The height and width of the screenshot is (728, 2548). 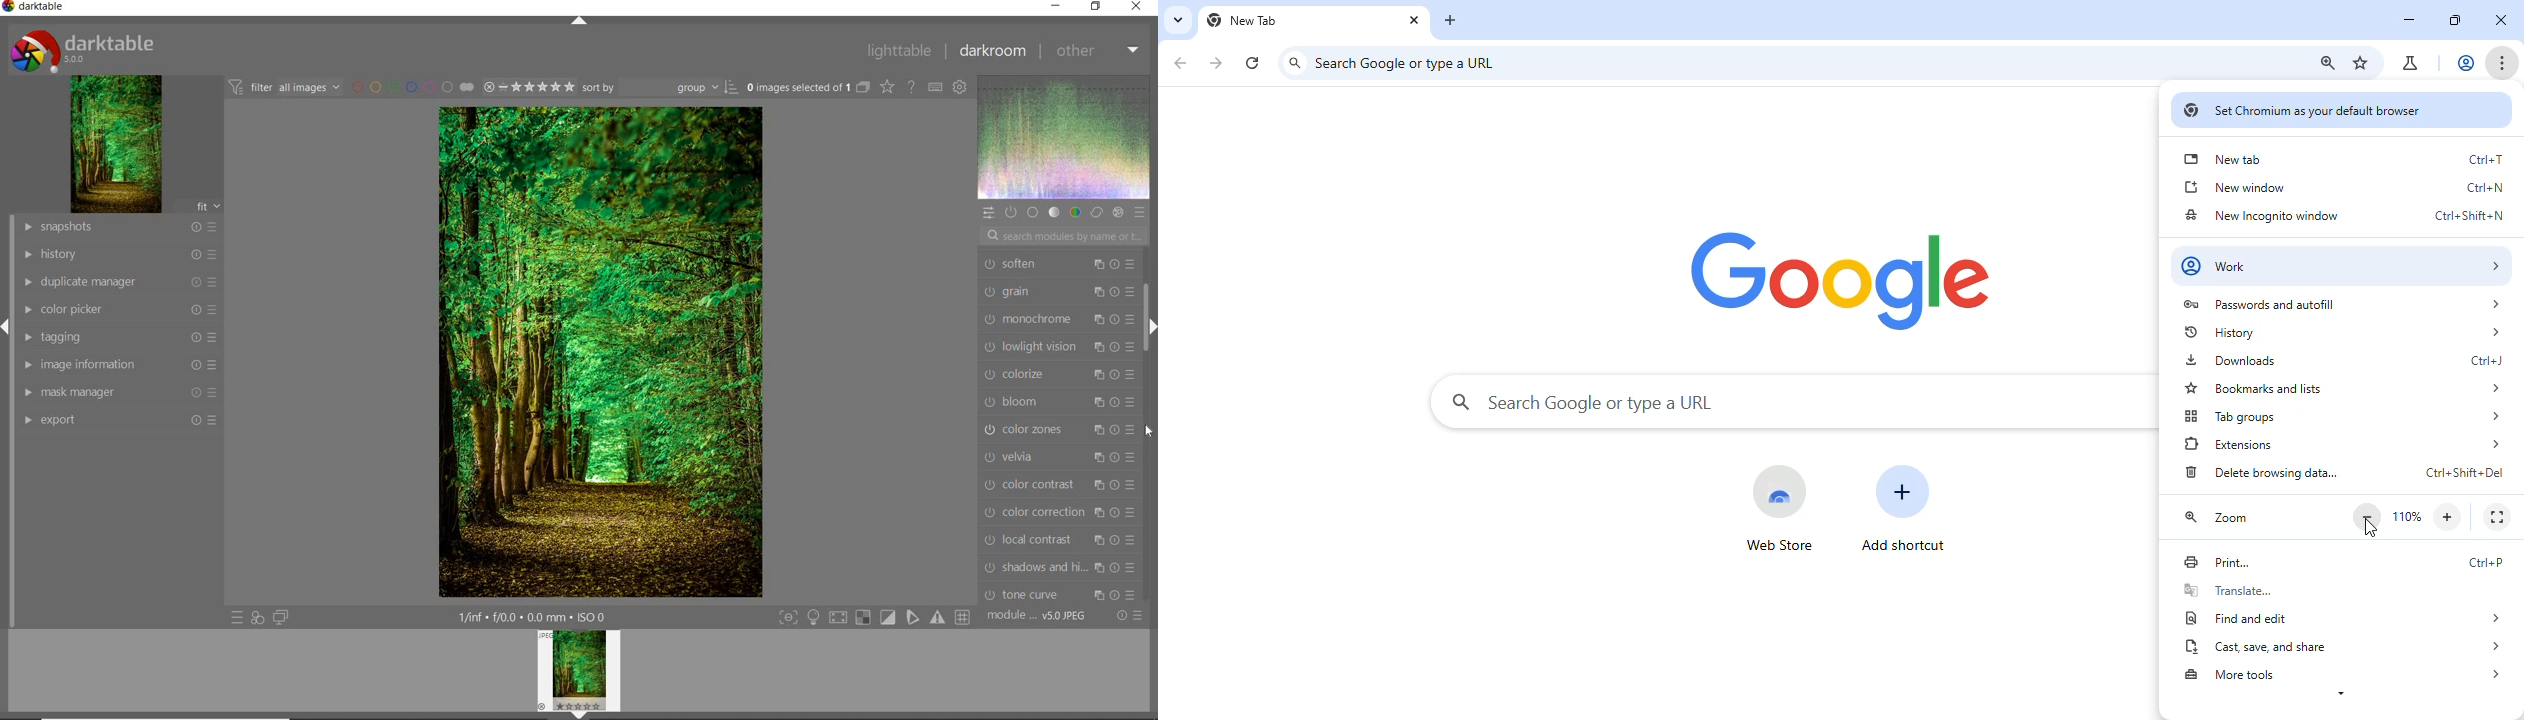 What do you see at coordinates (1130, 616) in the screenshot?
I see `RESET OR PRESET & PREFERENCE` at bounding box center [1130, 616].